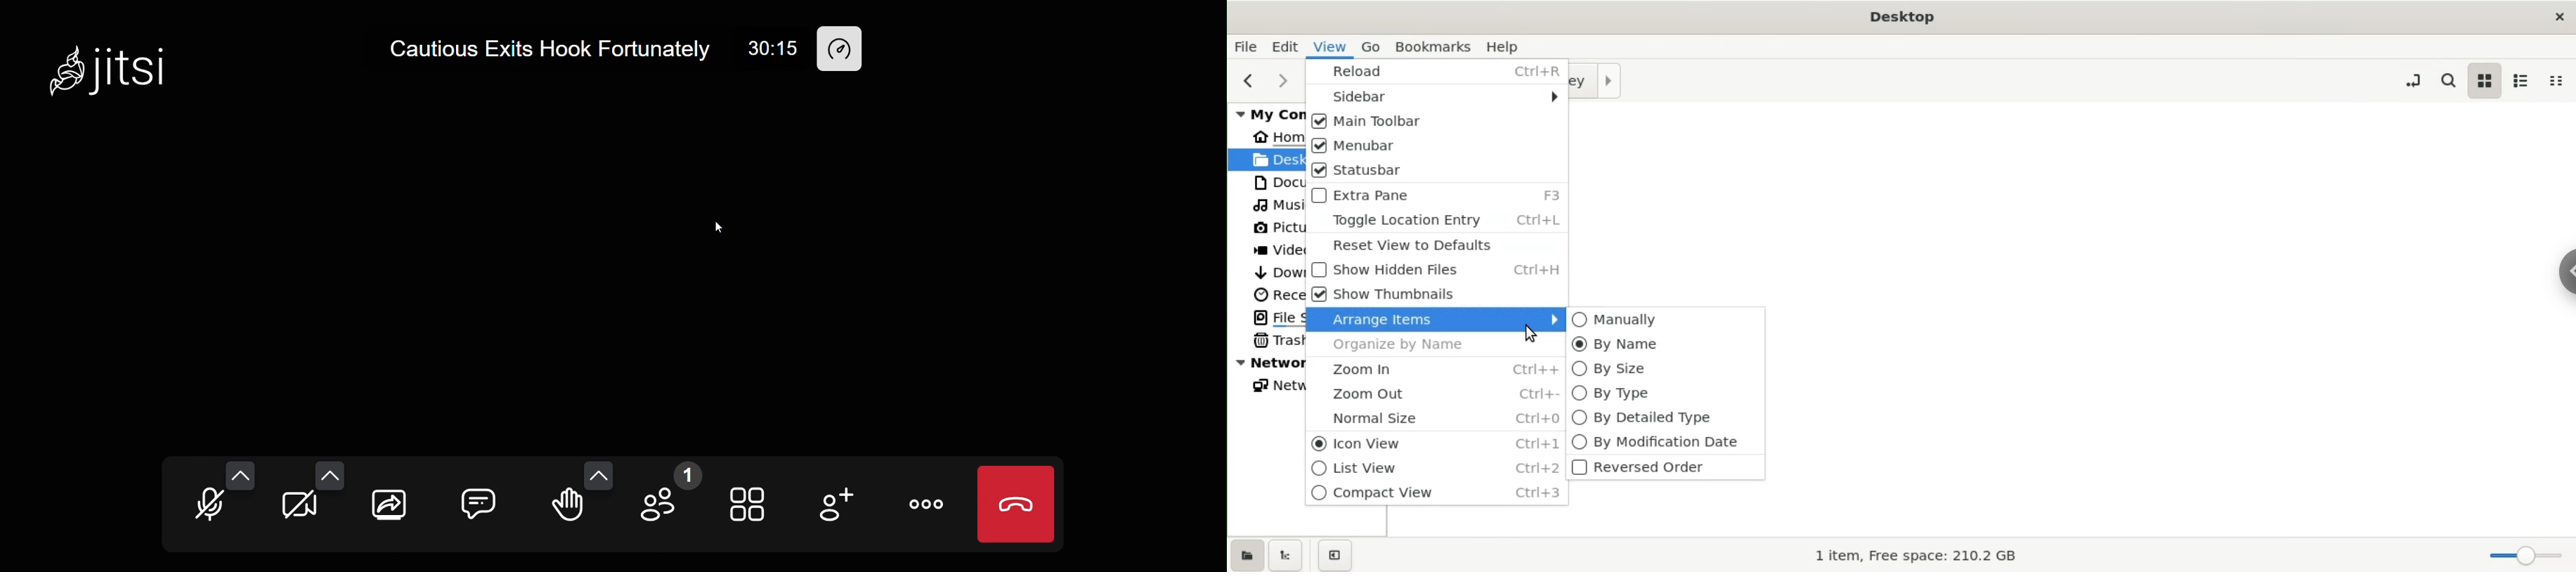  Describe the element at coordinates (1014, 501) in the screenshot. I see `leave call` at that location.